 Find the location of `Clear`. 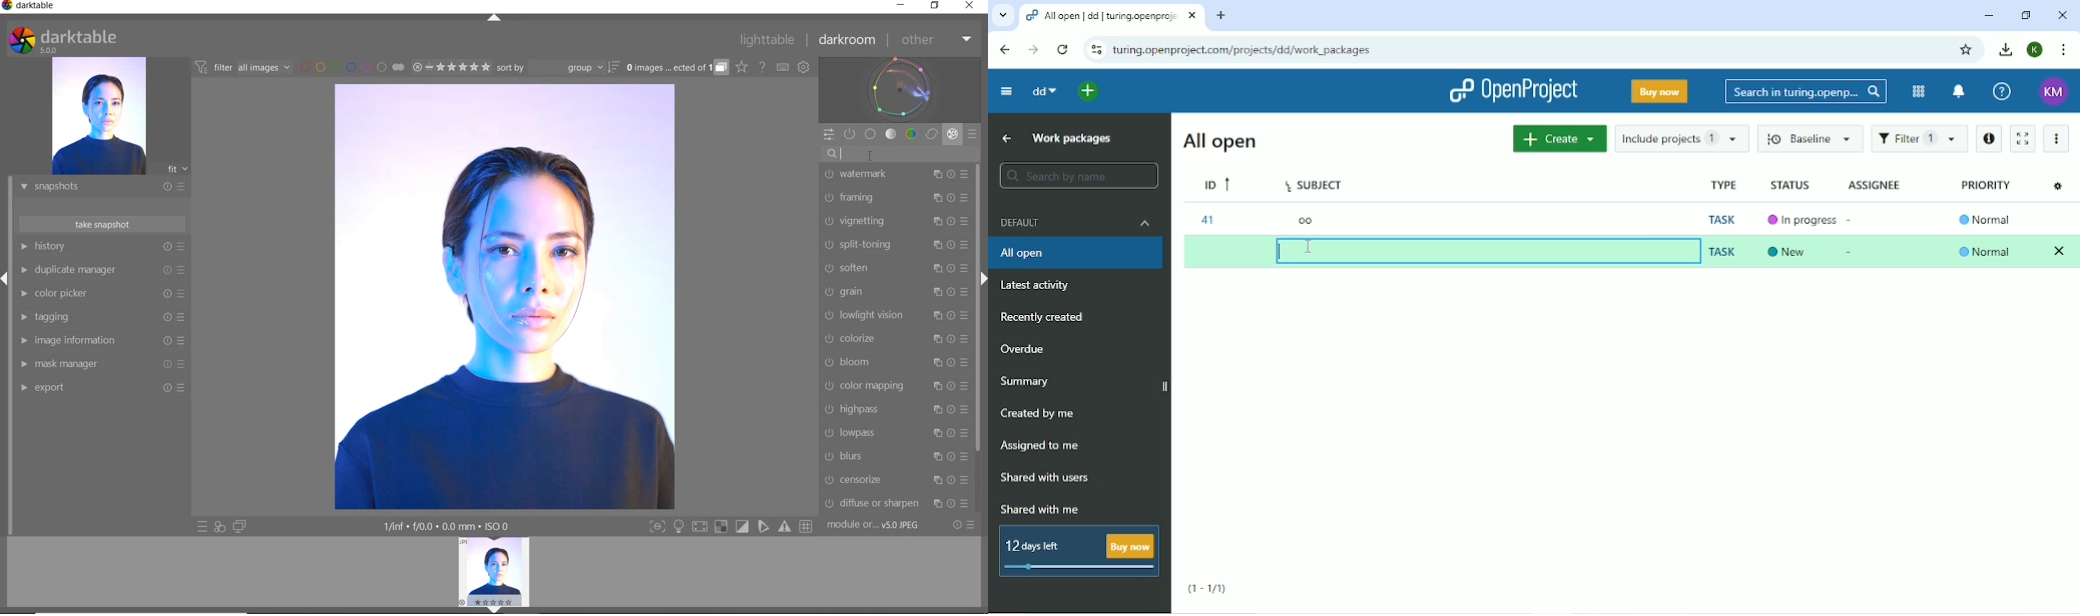

Clear is located at coordinates (2060, 250).